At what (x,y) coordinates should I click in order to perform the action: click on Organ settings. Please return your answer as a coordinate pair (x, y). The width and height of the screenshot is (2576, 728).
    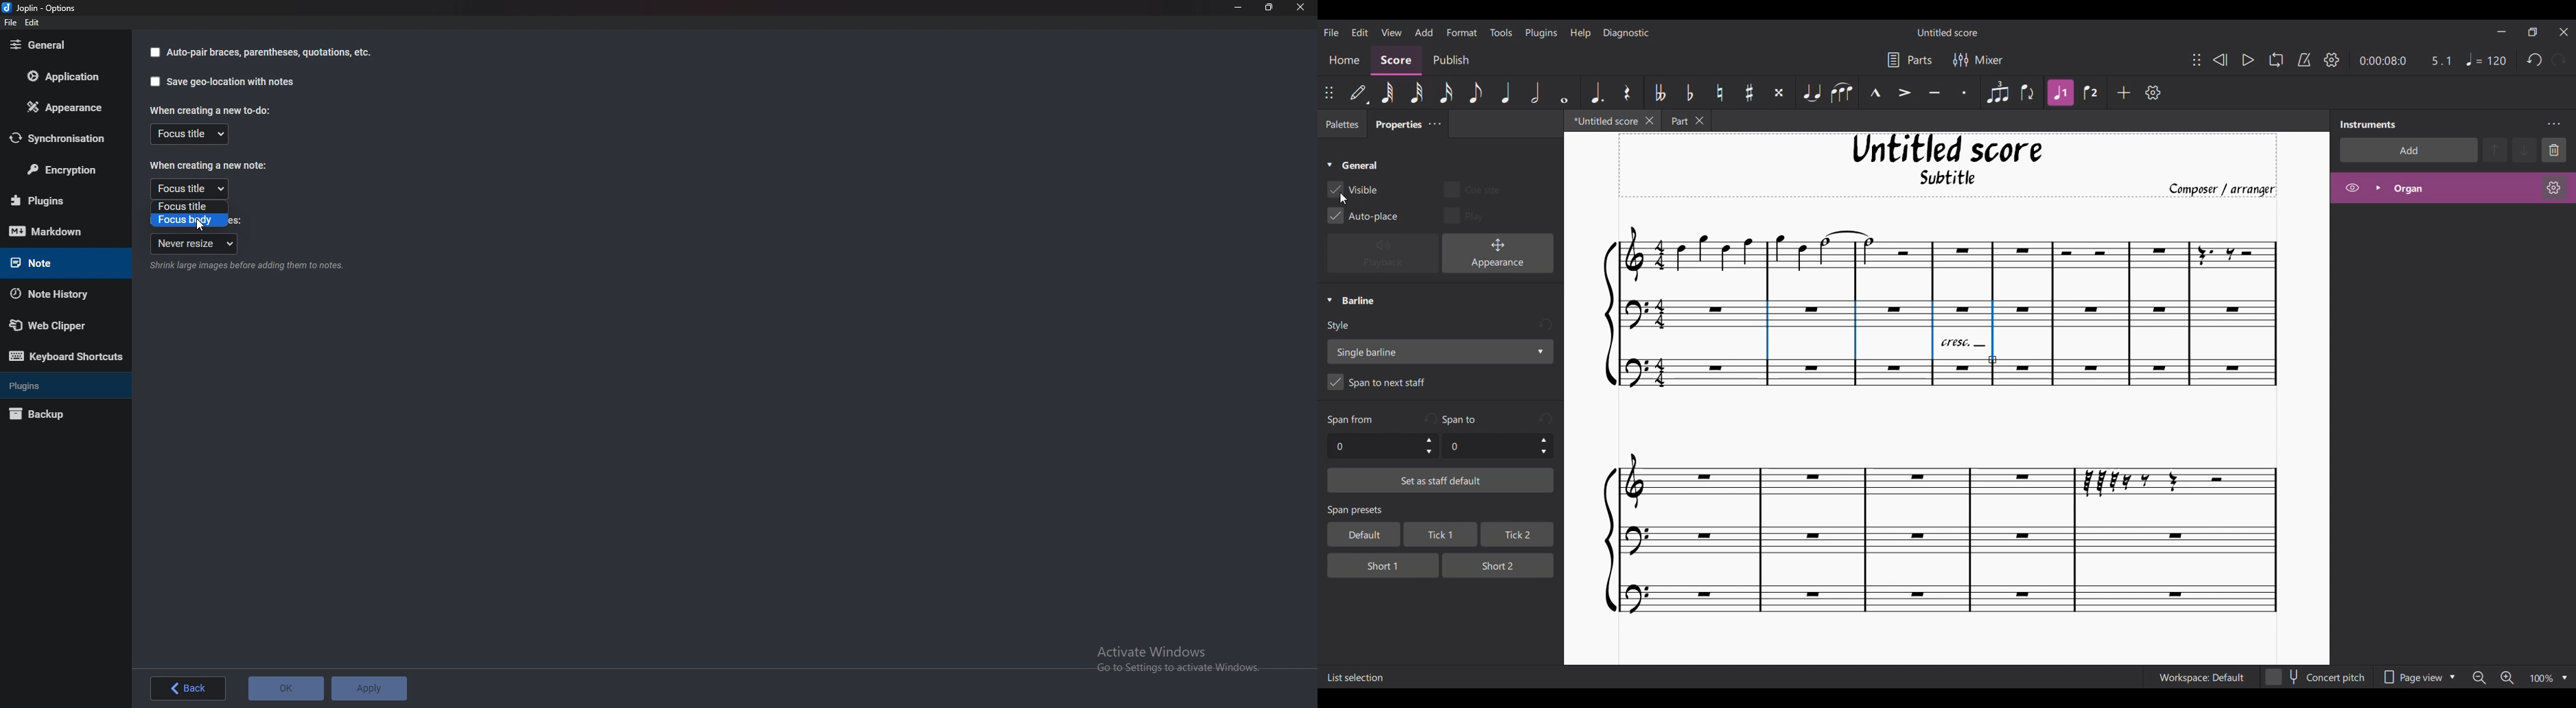
    Looking at the image, I should click on (2554, 187).